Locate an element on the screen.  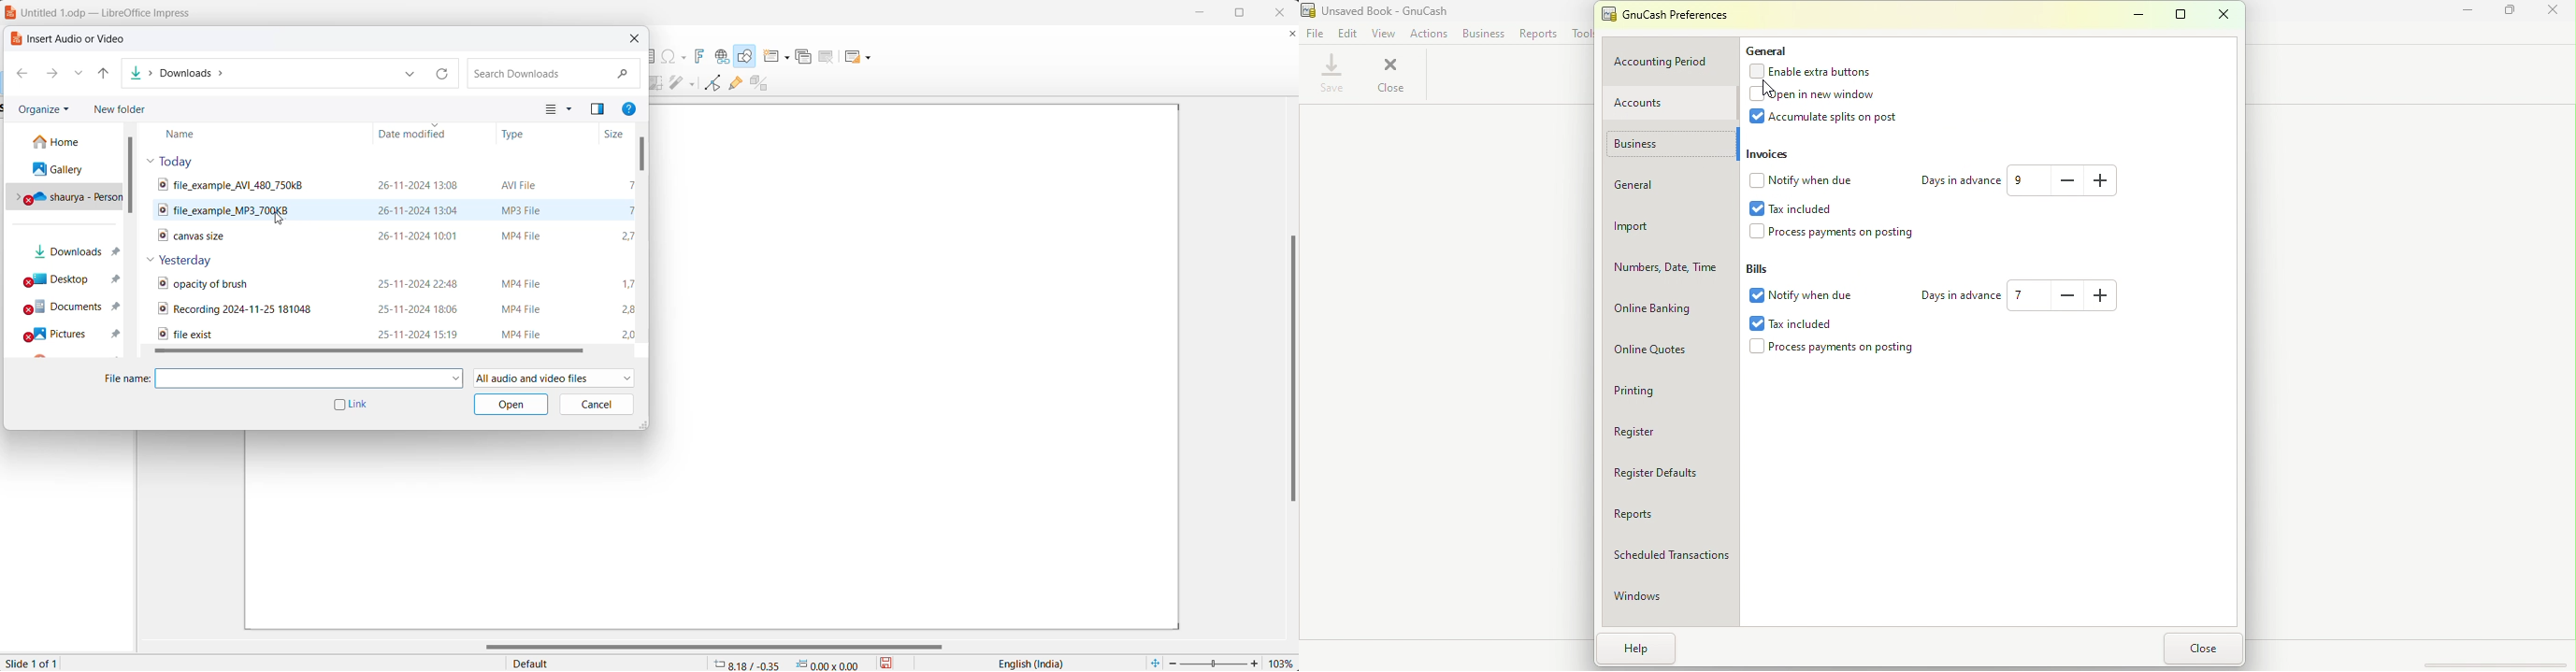
filter options is located at coordinates (692, 86).